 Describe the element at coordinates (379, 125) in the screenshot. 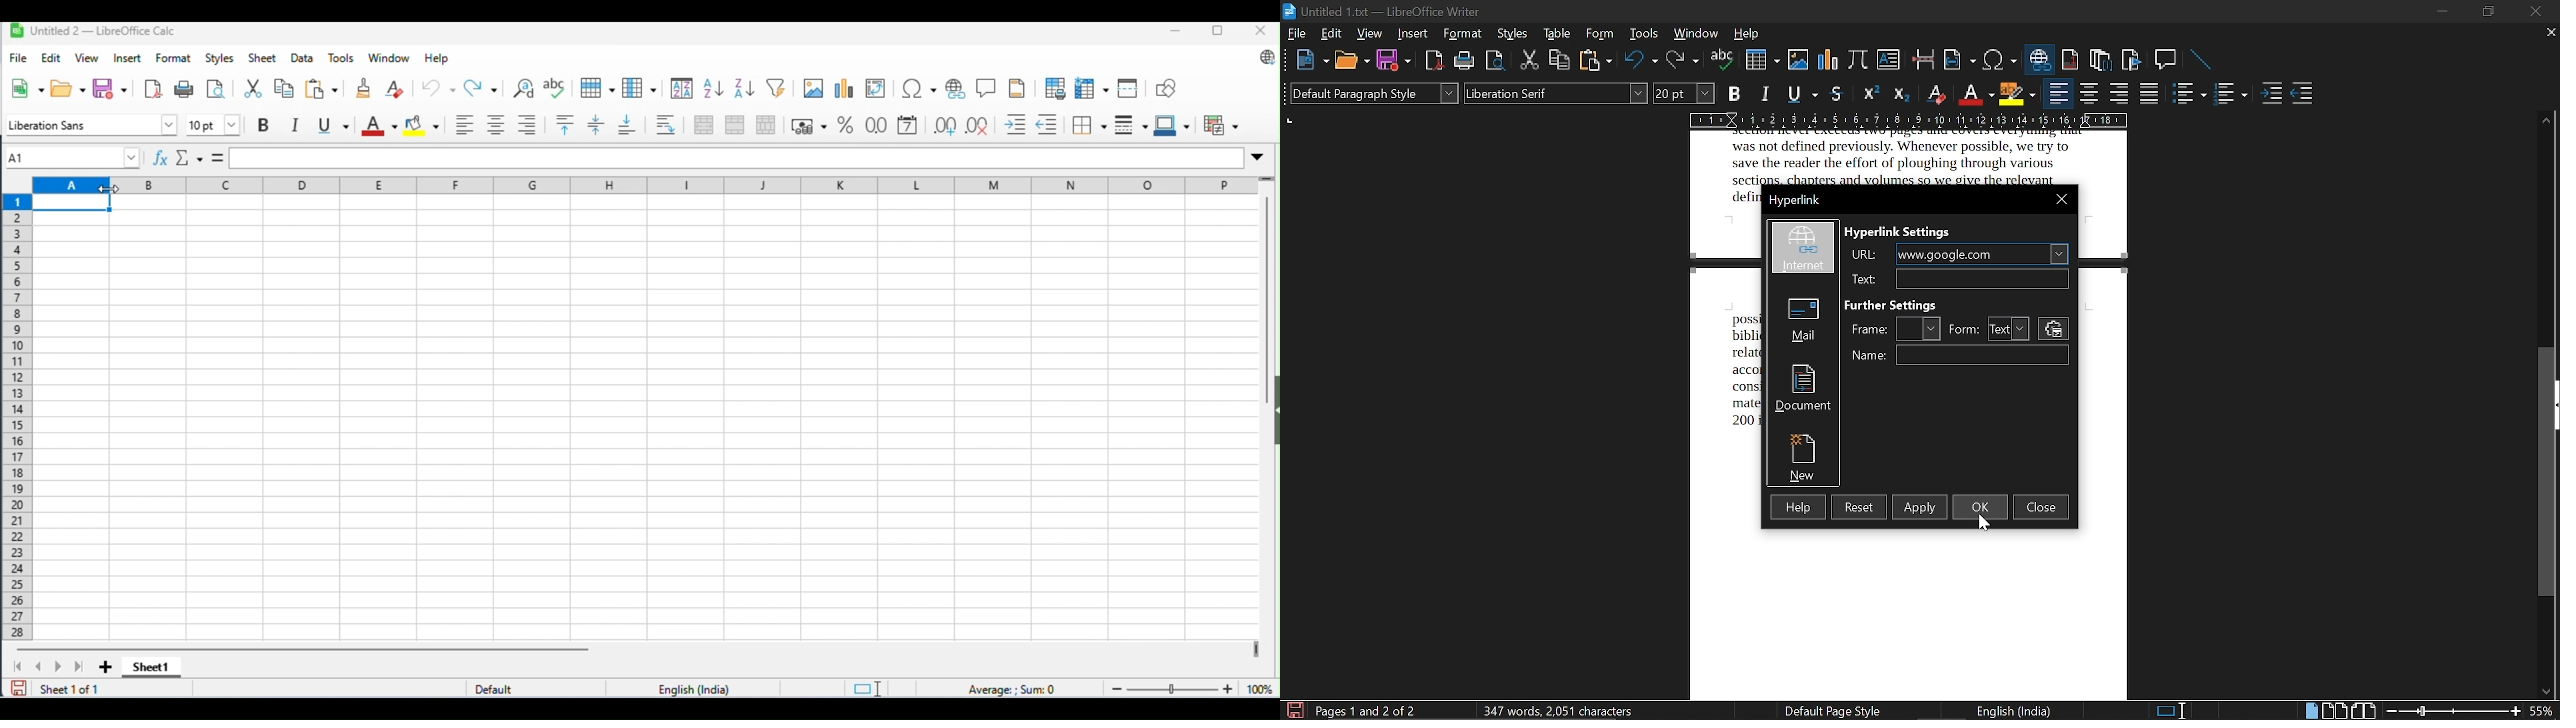

I see `font color` at that location.